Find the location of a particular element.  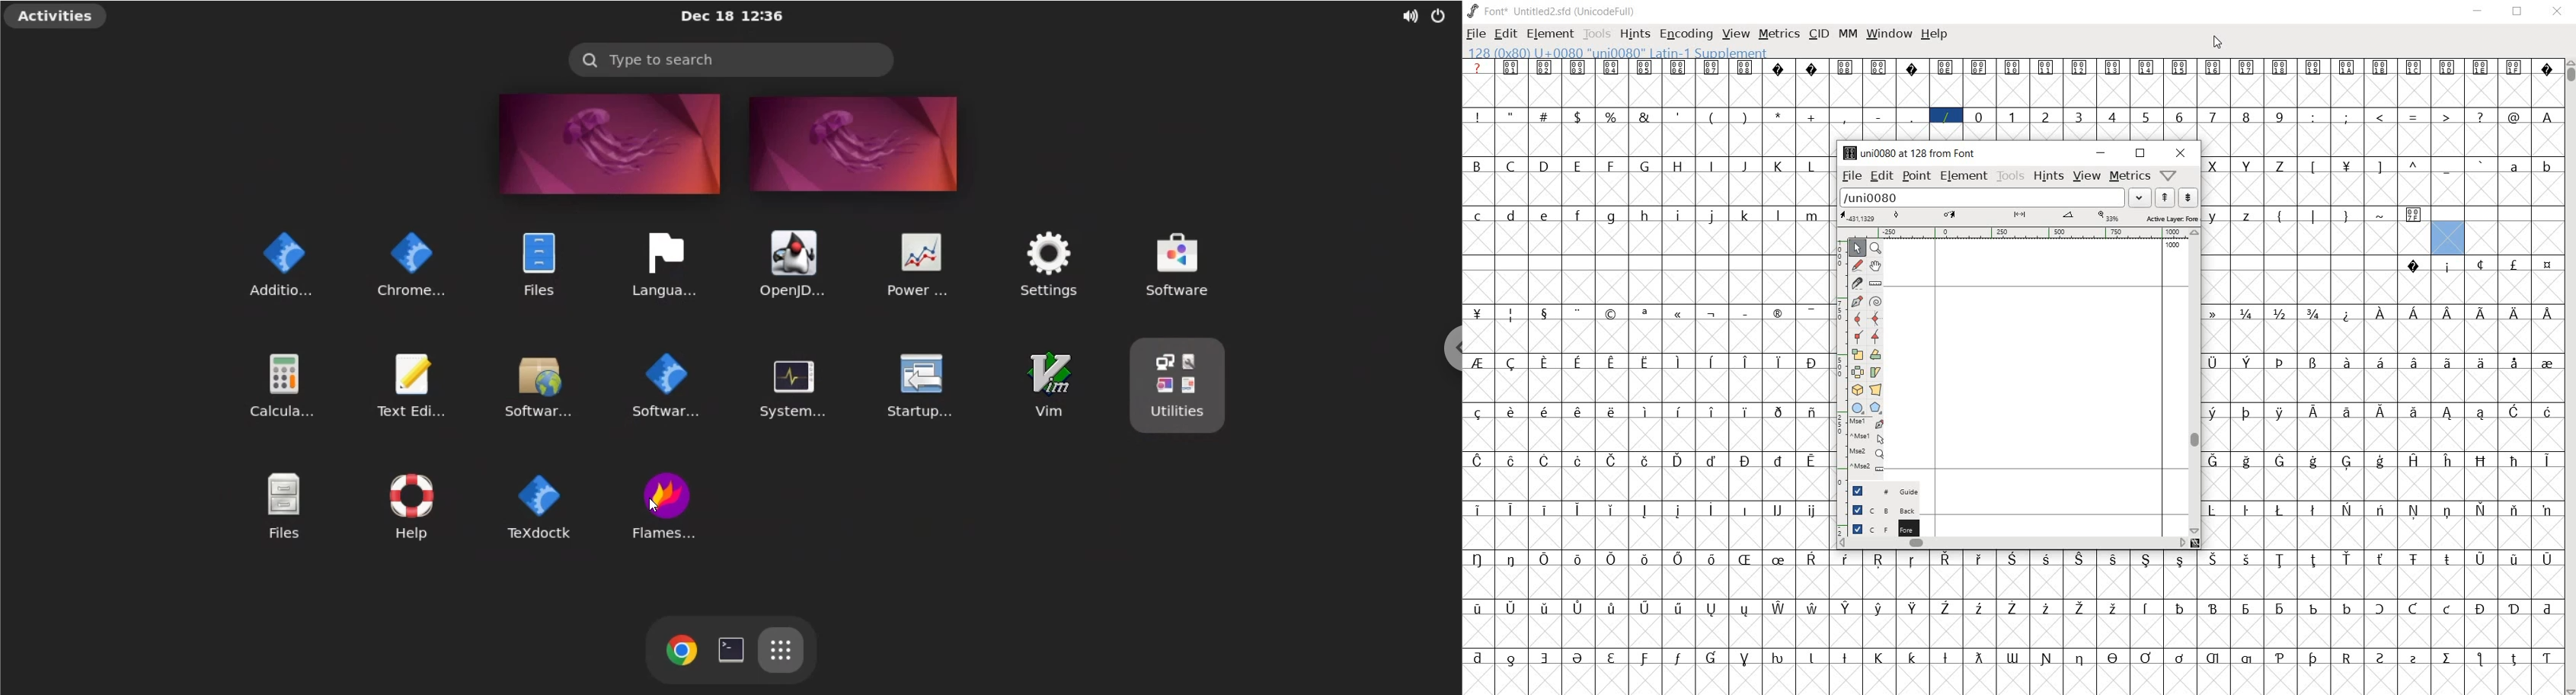

glyph is located at coordinates (1946, 117).